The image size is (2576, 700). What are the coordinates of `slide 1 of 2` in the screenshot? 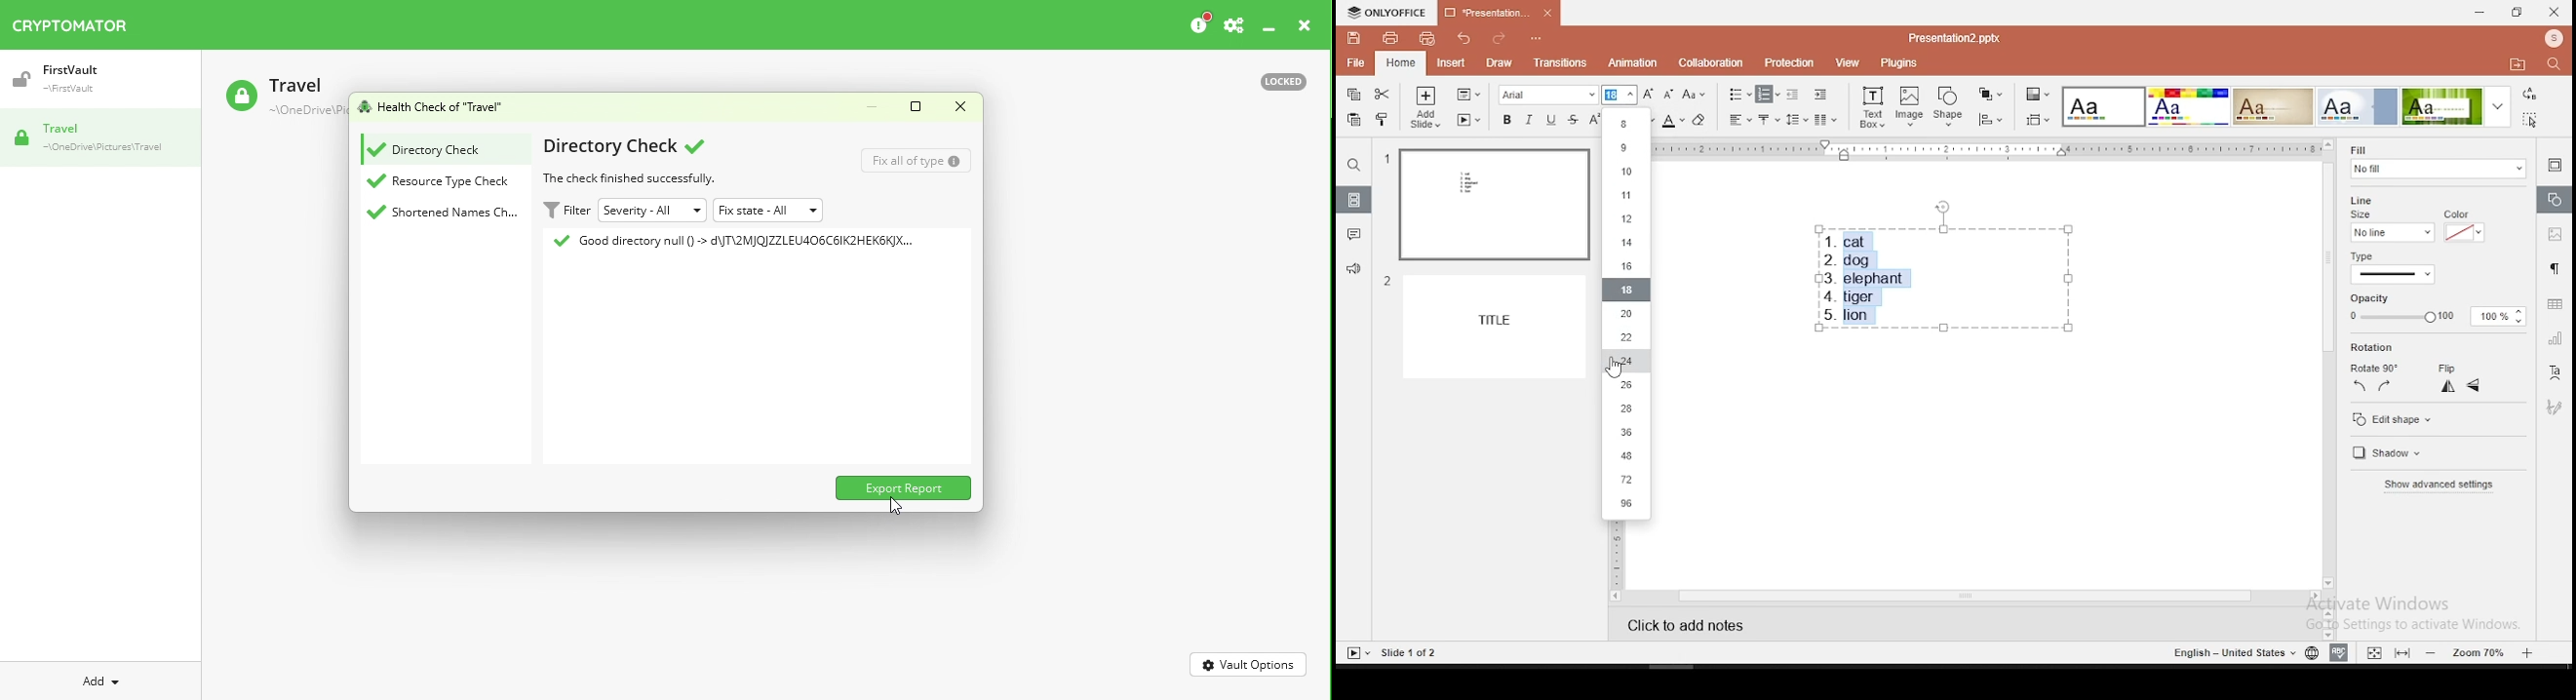 It's located at (1406, 654).